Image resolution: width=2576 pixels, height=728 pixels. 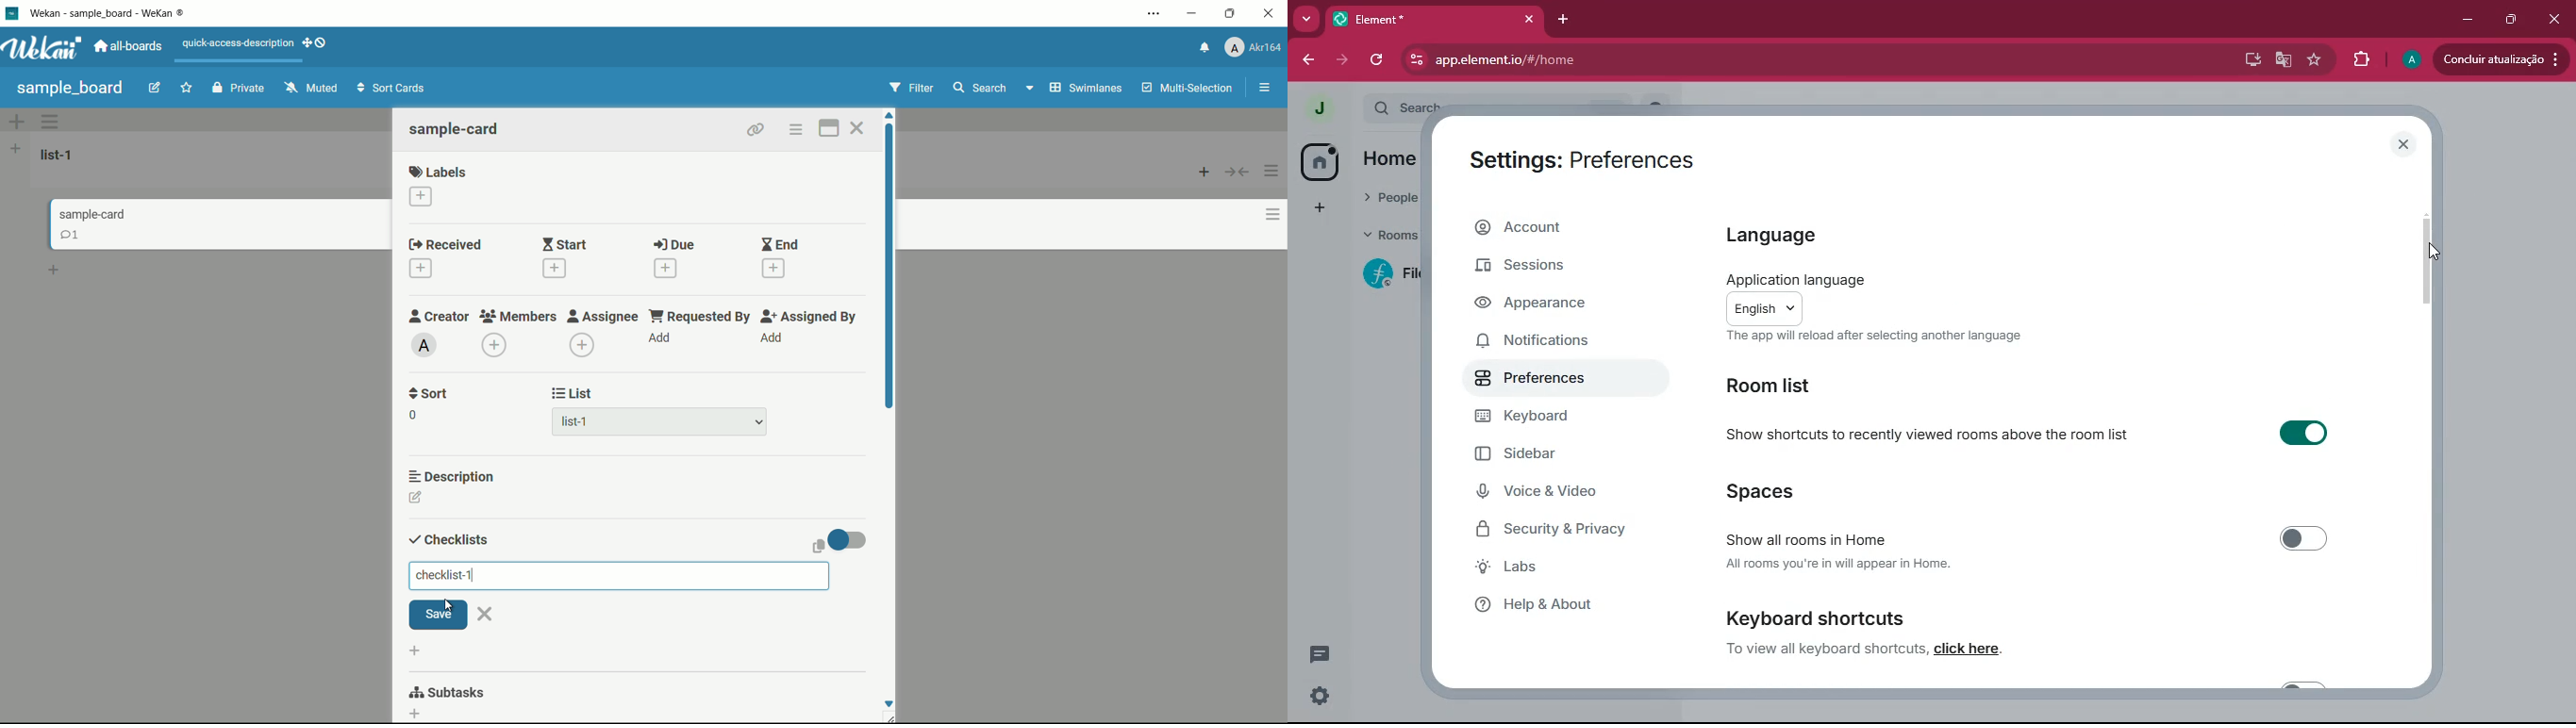 What do you see at coordinates (1545, 606) in the screenshot?
I see `help & about` at bounding box center [1545, 606].